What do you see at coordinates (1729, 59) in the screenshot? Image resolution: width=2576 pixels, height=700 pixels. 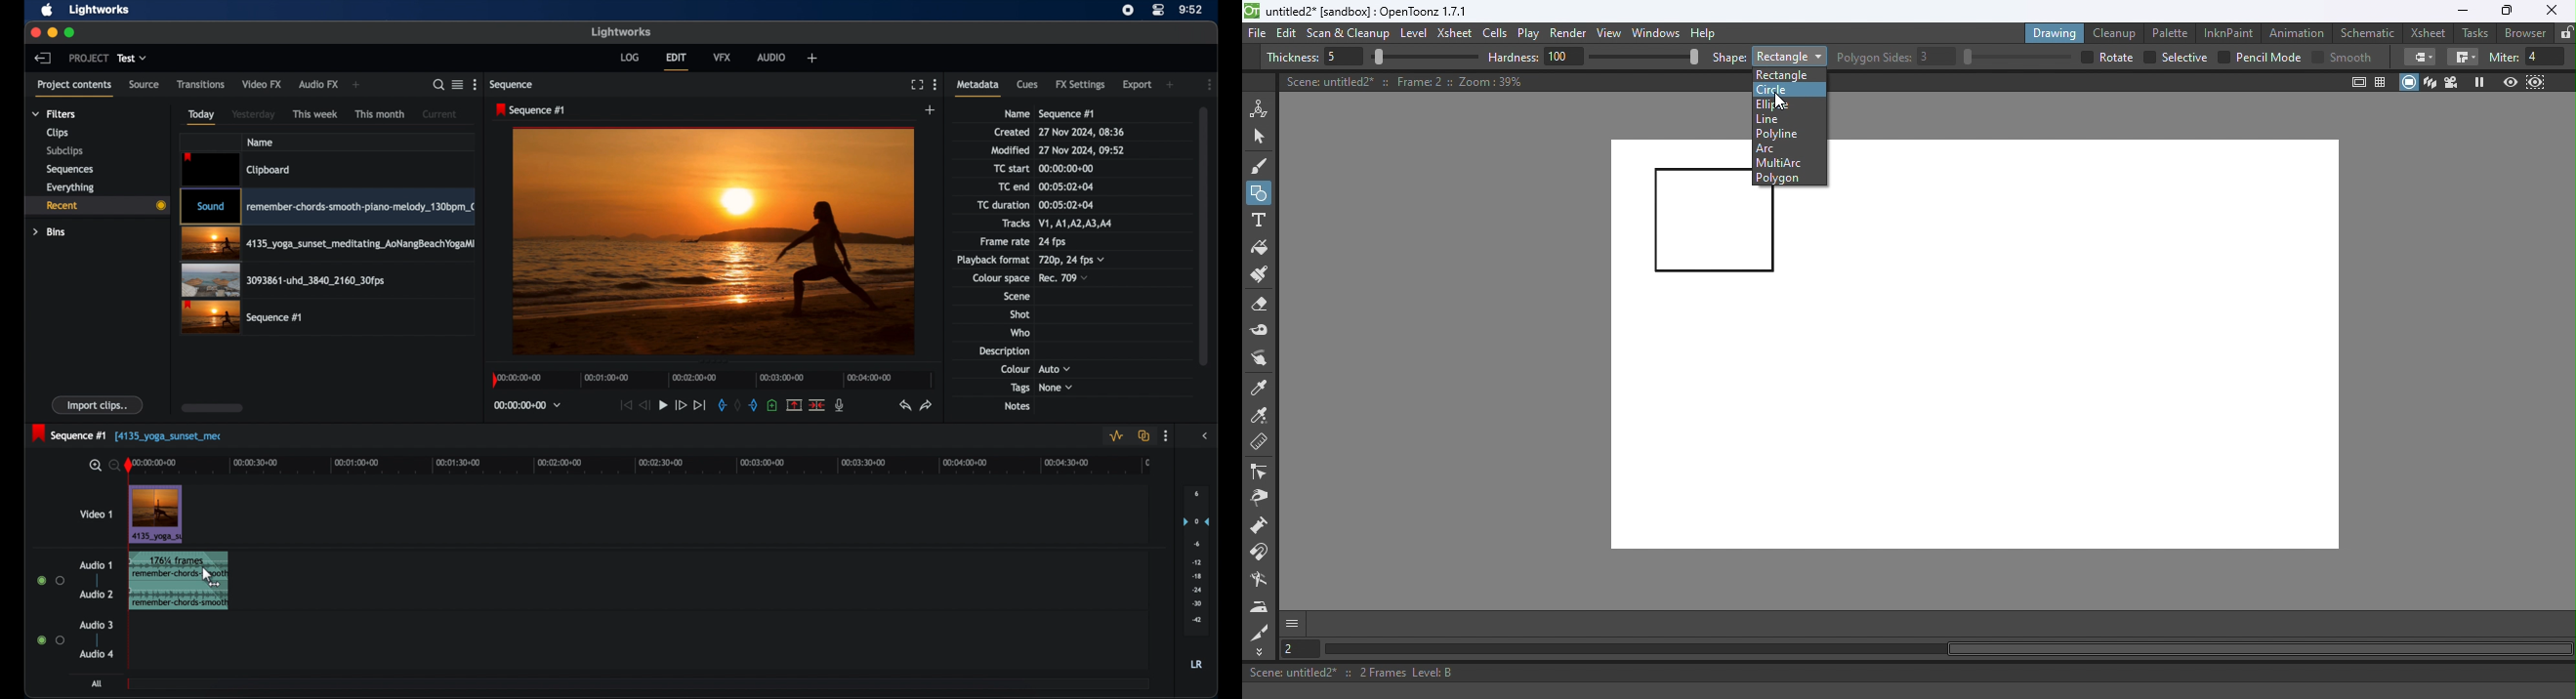 I see `shape` at bounding box center [1729, 59].